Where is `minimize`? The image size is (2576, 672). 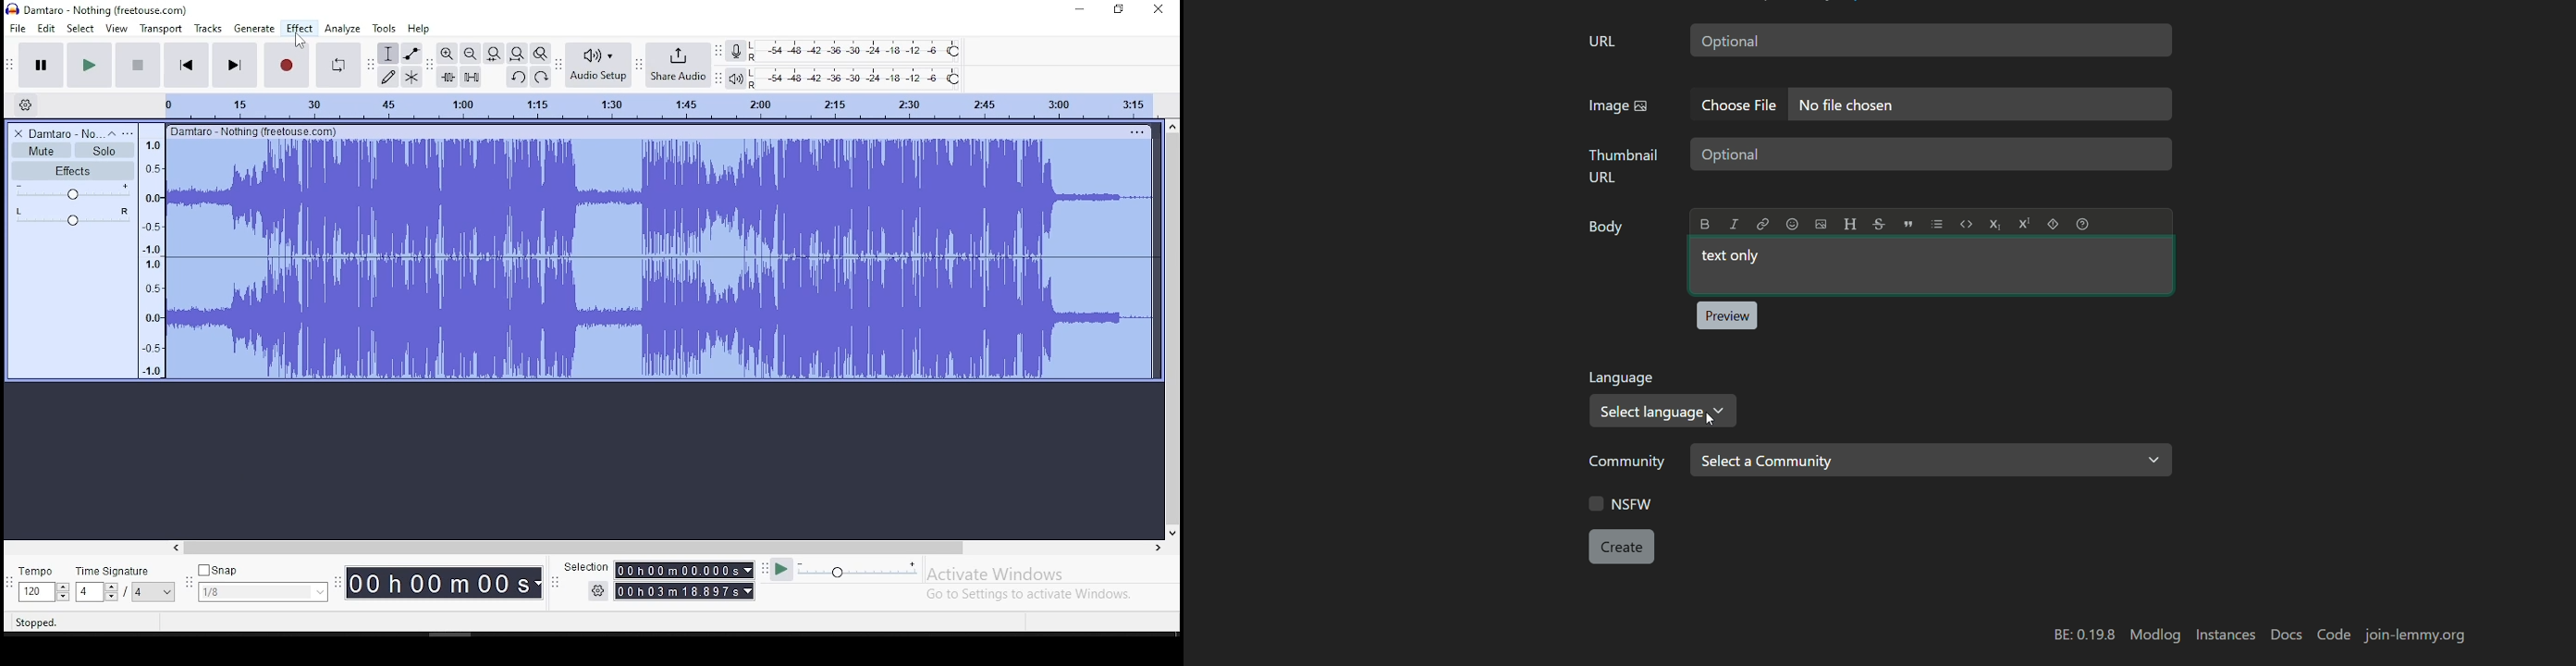 minimize is located at coordinates (1076, 8).